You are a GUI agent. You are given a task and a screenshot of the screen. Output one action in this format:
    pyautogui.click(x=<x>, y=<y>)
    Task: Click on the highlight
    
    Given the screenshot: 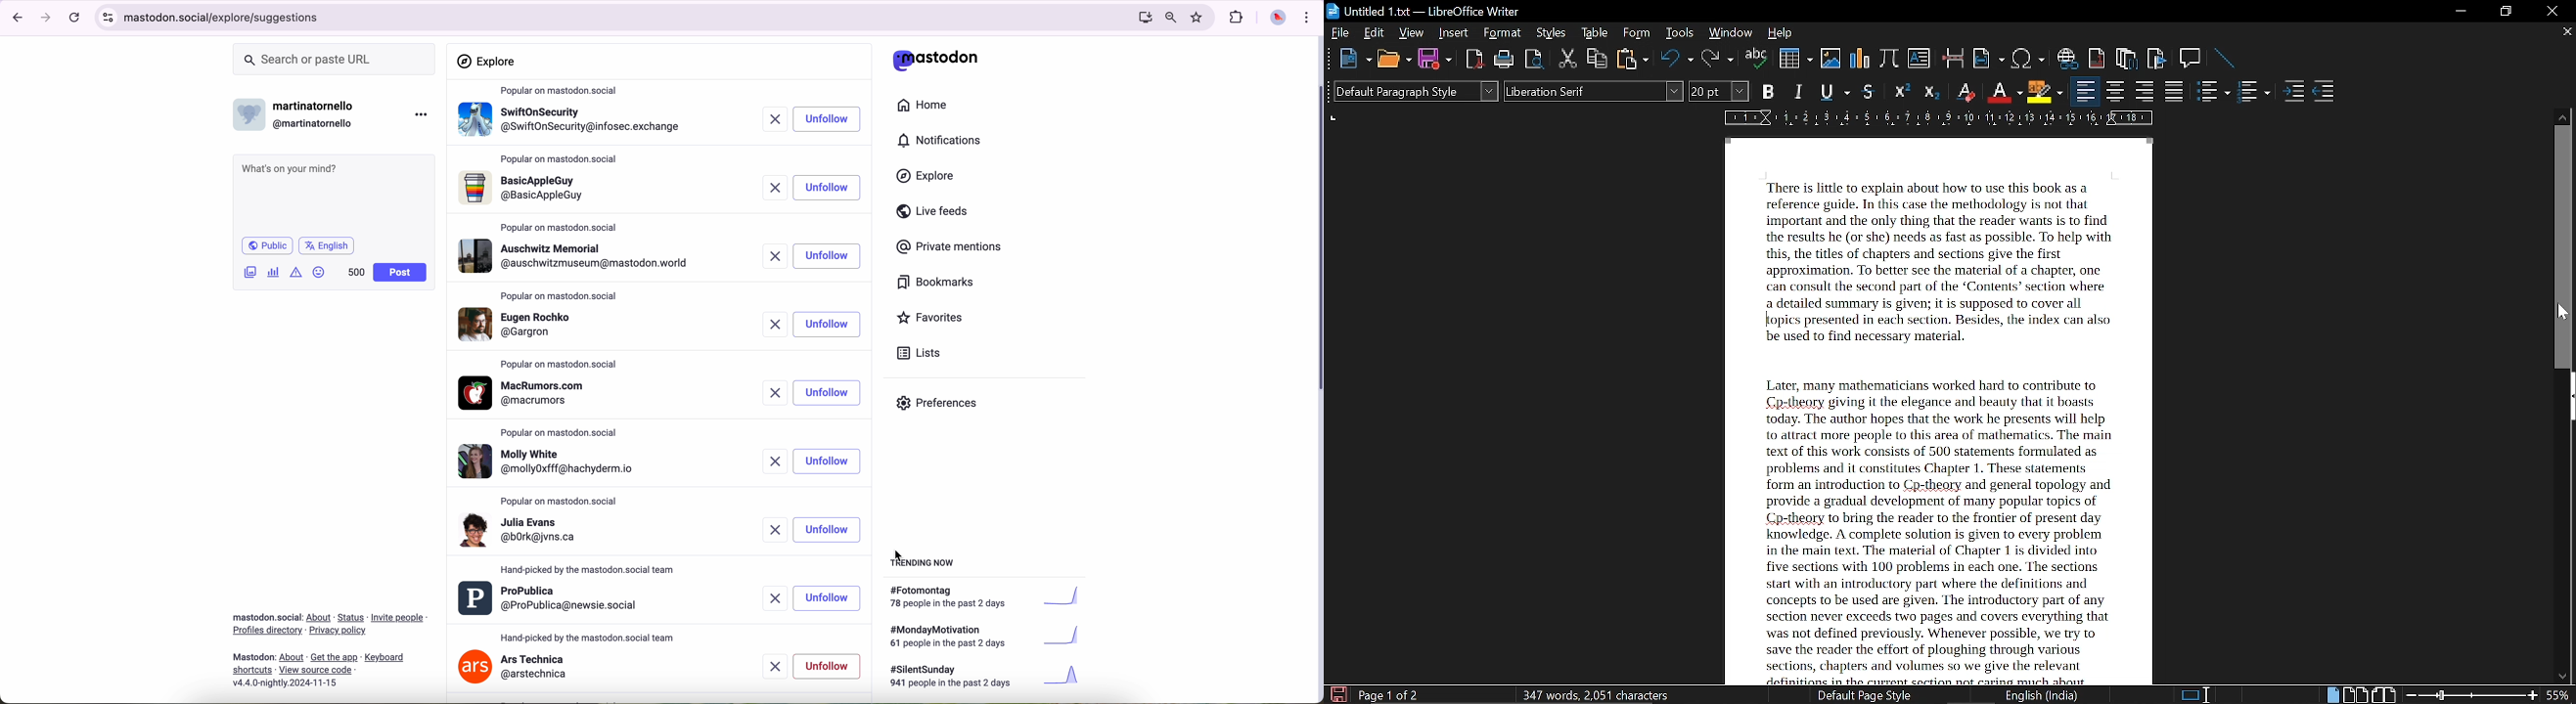 What is the action you would take?
    pyautogui.click(x=2045, y=91)
    